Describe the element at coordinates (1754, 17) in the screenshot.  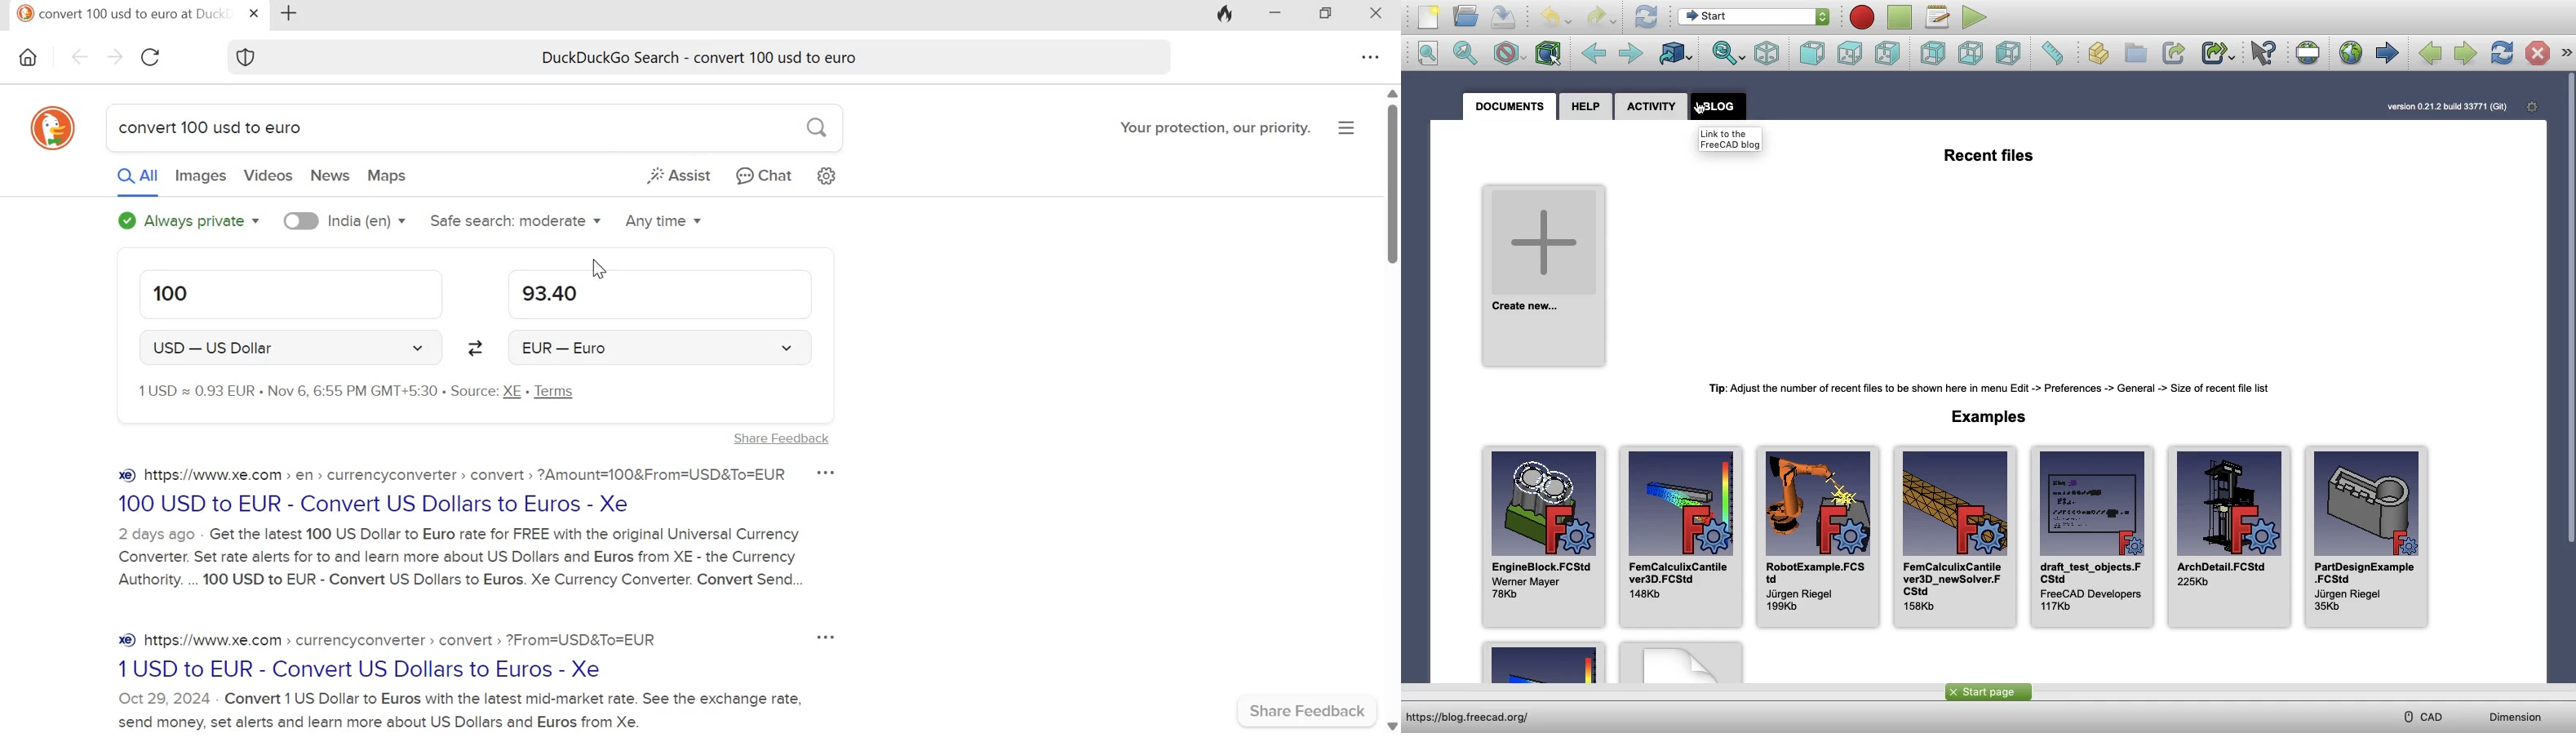
I see `Start` at that location.